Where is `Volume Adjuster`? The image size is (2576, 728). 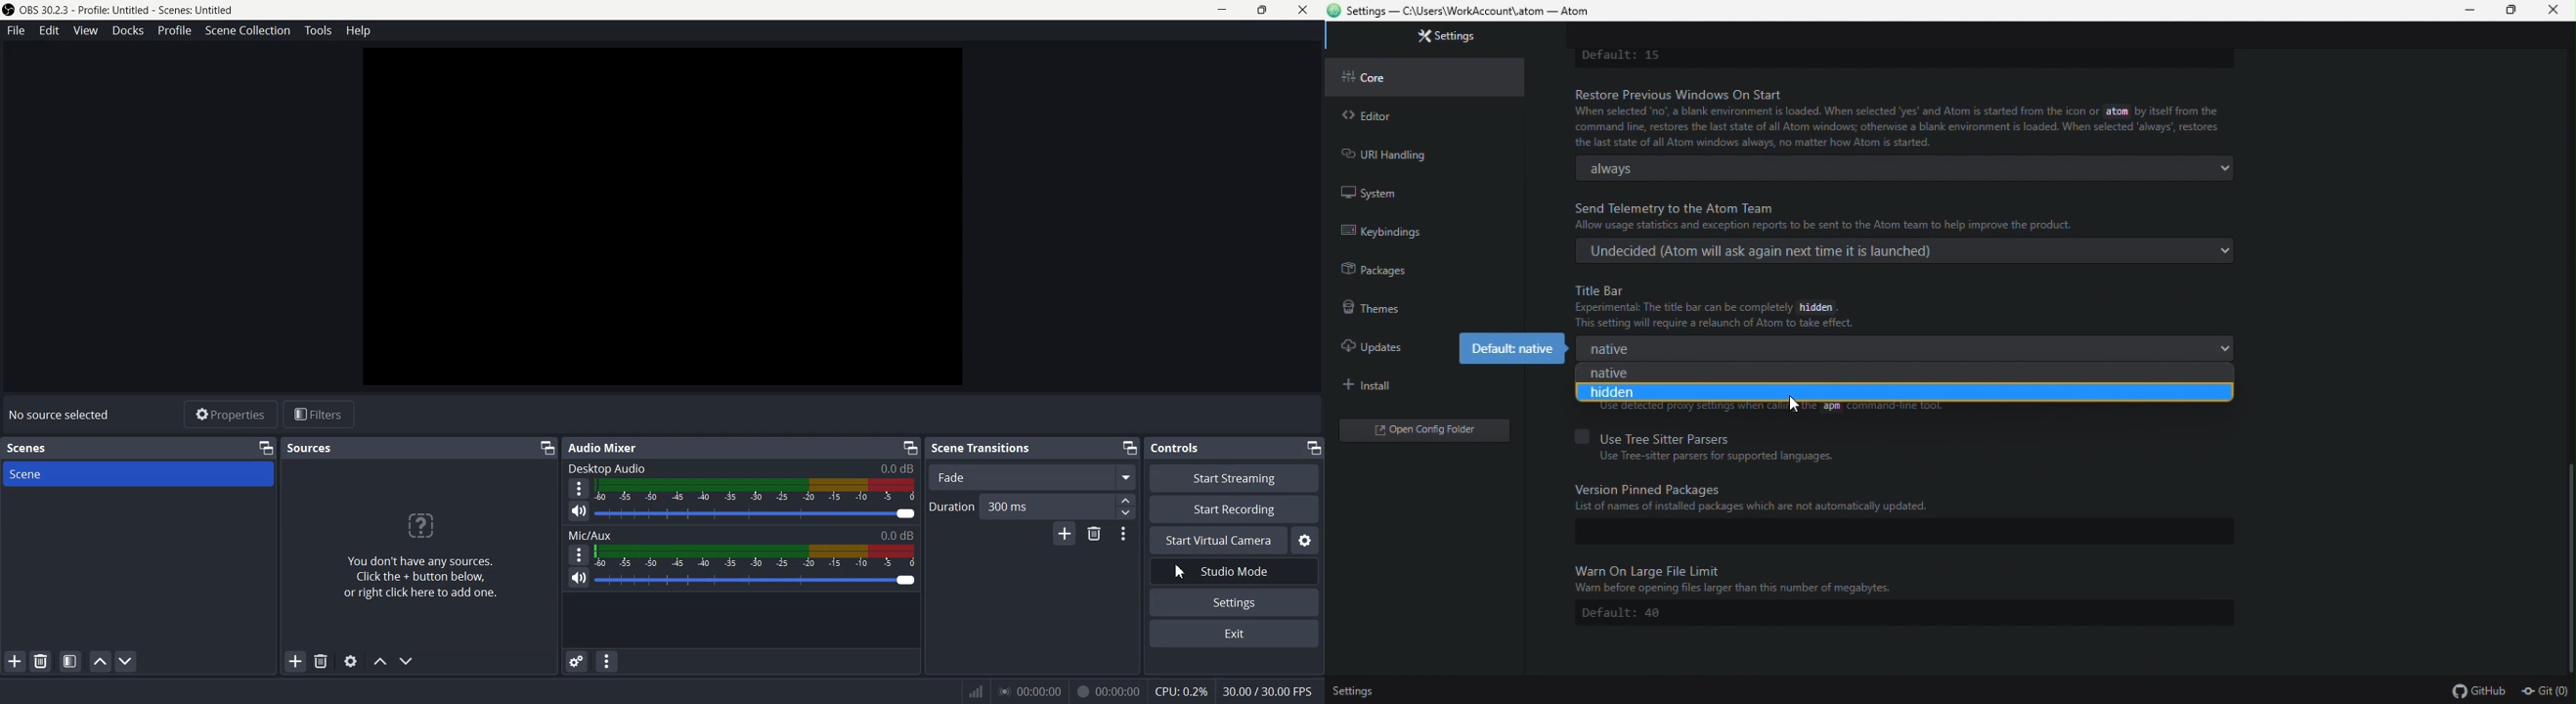
Volume Adjuster is located at coordinates (754, 580).